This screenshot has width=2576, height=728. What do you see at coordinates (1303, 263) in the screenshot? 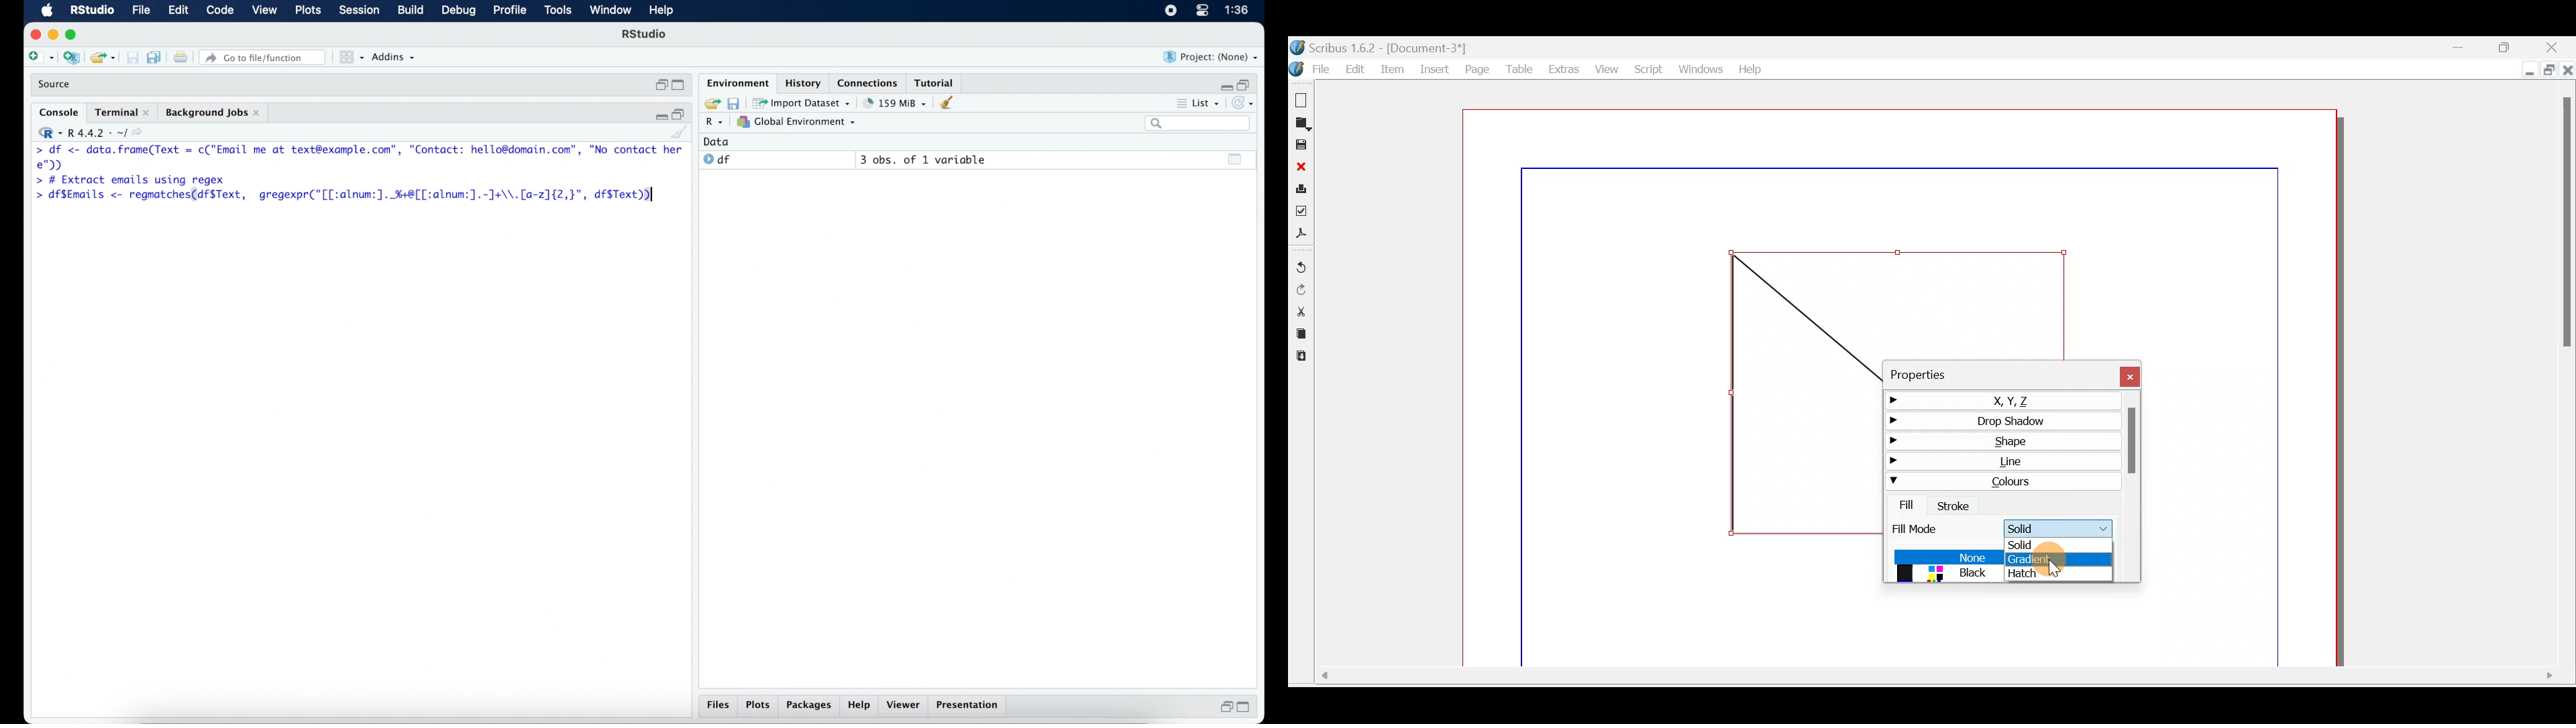
I see `Undo` at bounding box center [1303, 263].